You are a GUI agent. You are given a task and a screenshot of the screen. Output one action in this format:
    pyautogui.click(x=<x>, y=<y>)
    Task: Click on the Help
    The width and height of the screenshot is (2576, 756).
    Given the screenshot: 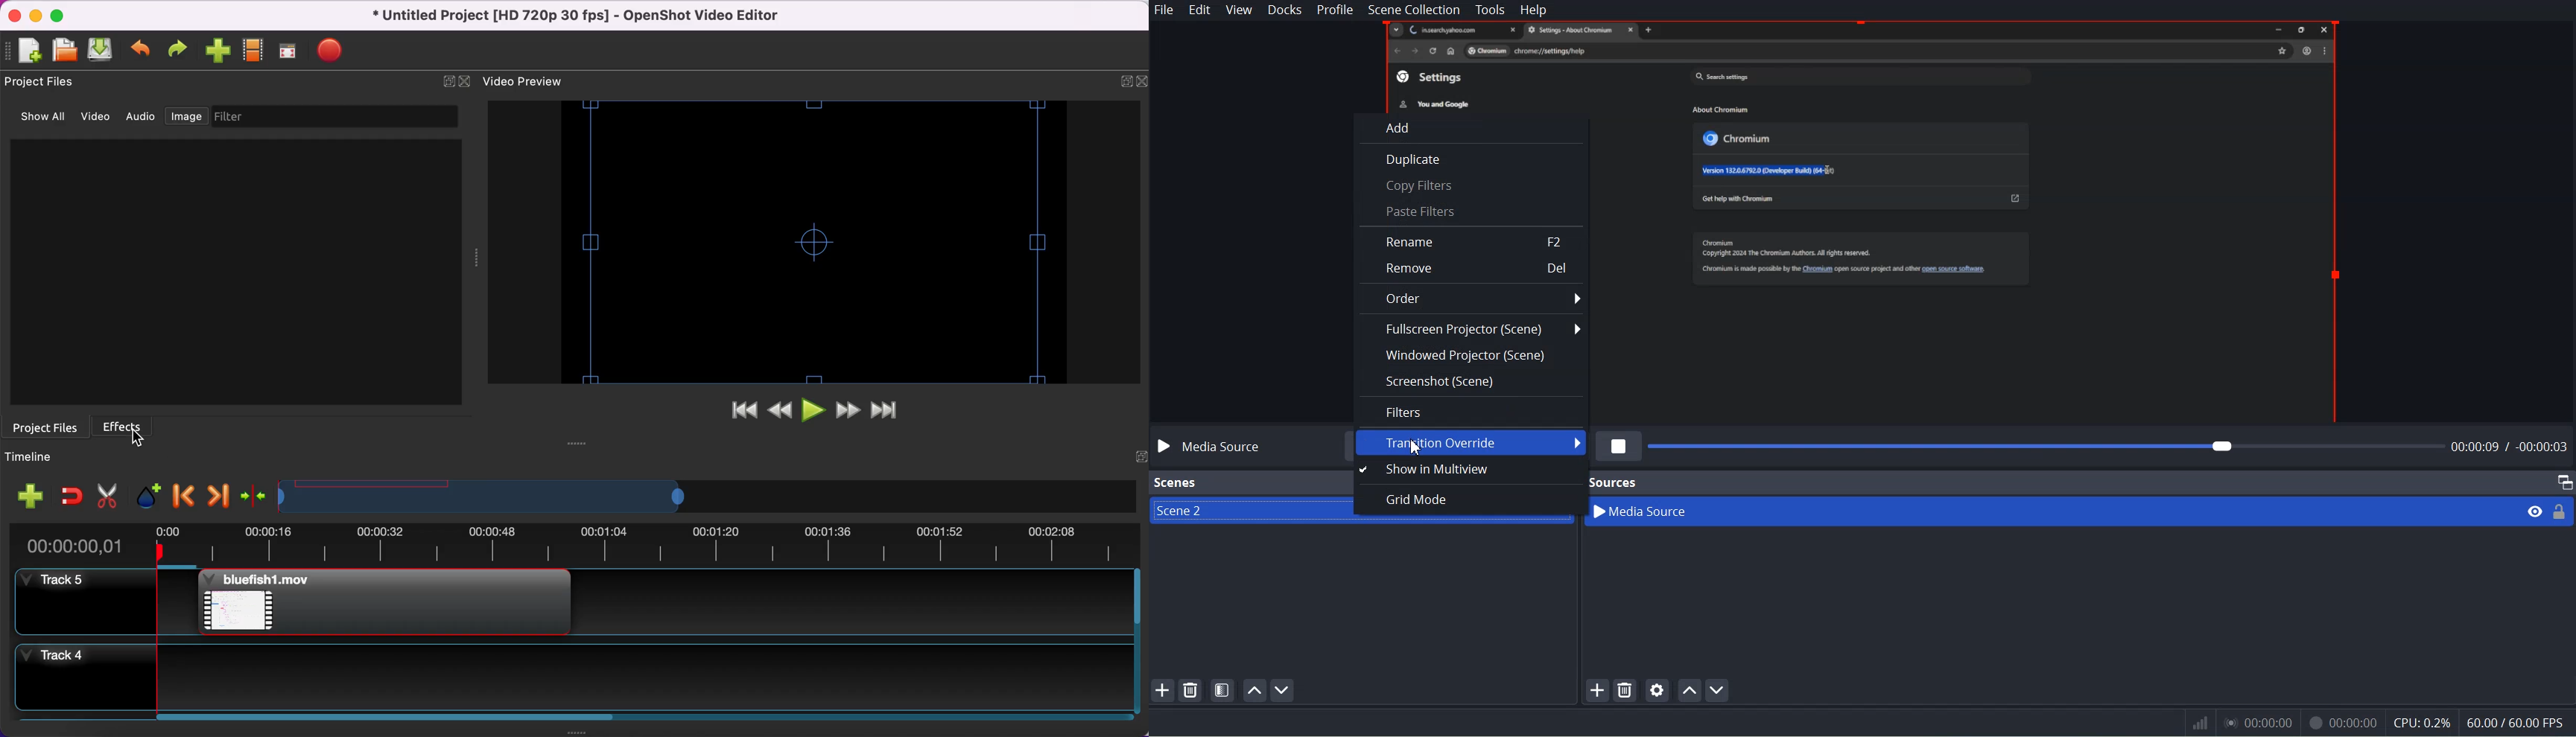 What is the action you would take?
    pyautogui.click(x=1533, y=10)
    